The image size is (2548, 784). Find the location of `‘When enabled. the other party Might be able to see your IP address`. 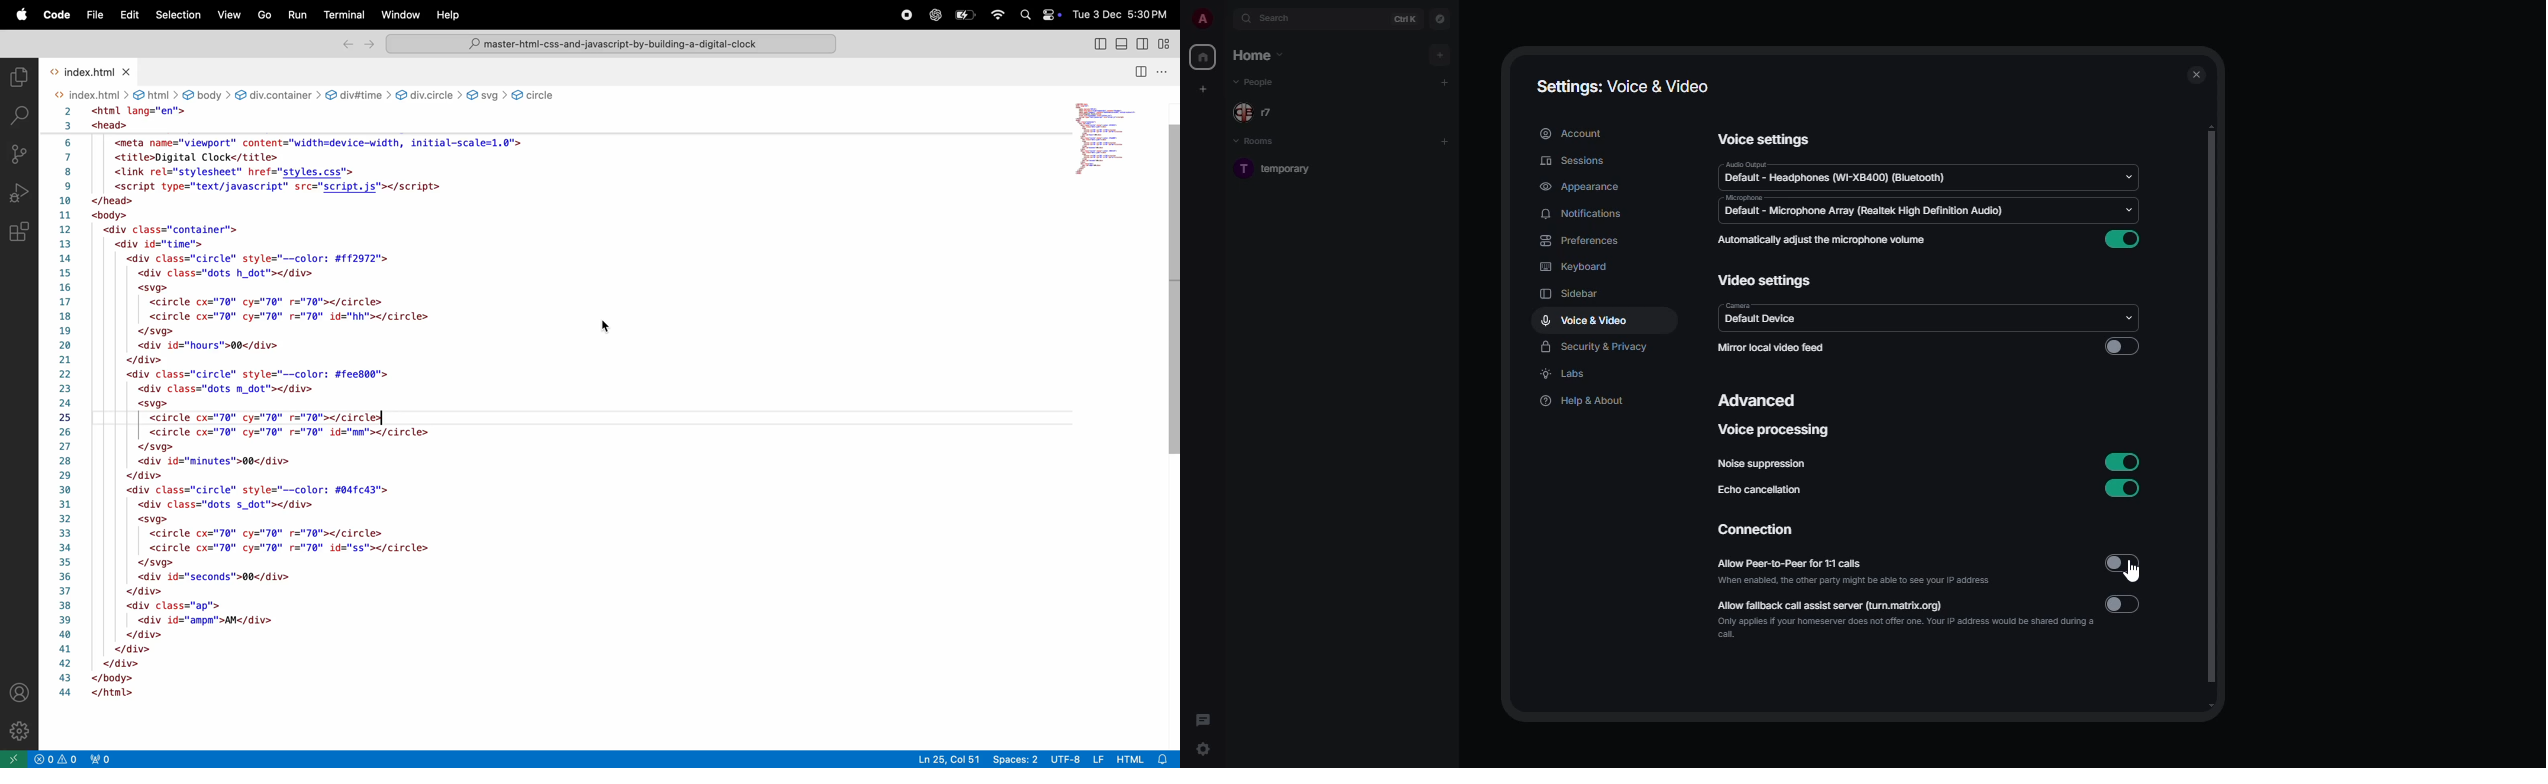

‘When enabled. the other party Might be able to see your IP address is located at coordinates (1881, 581).